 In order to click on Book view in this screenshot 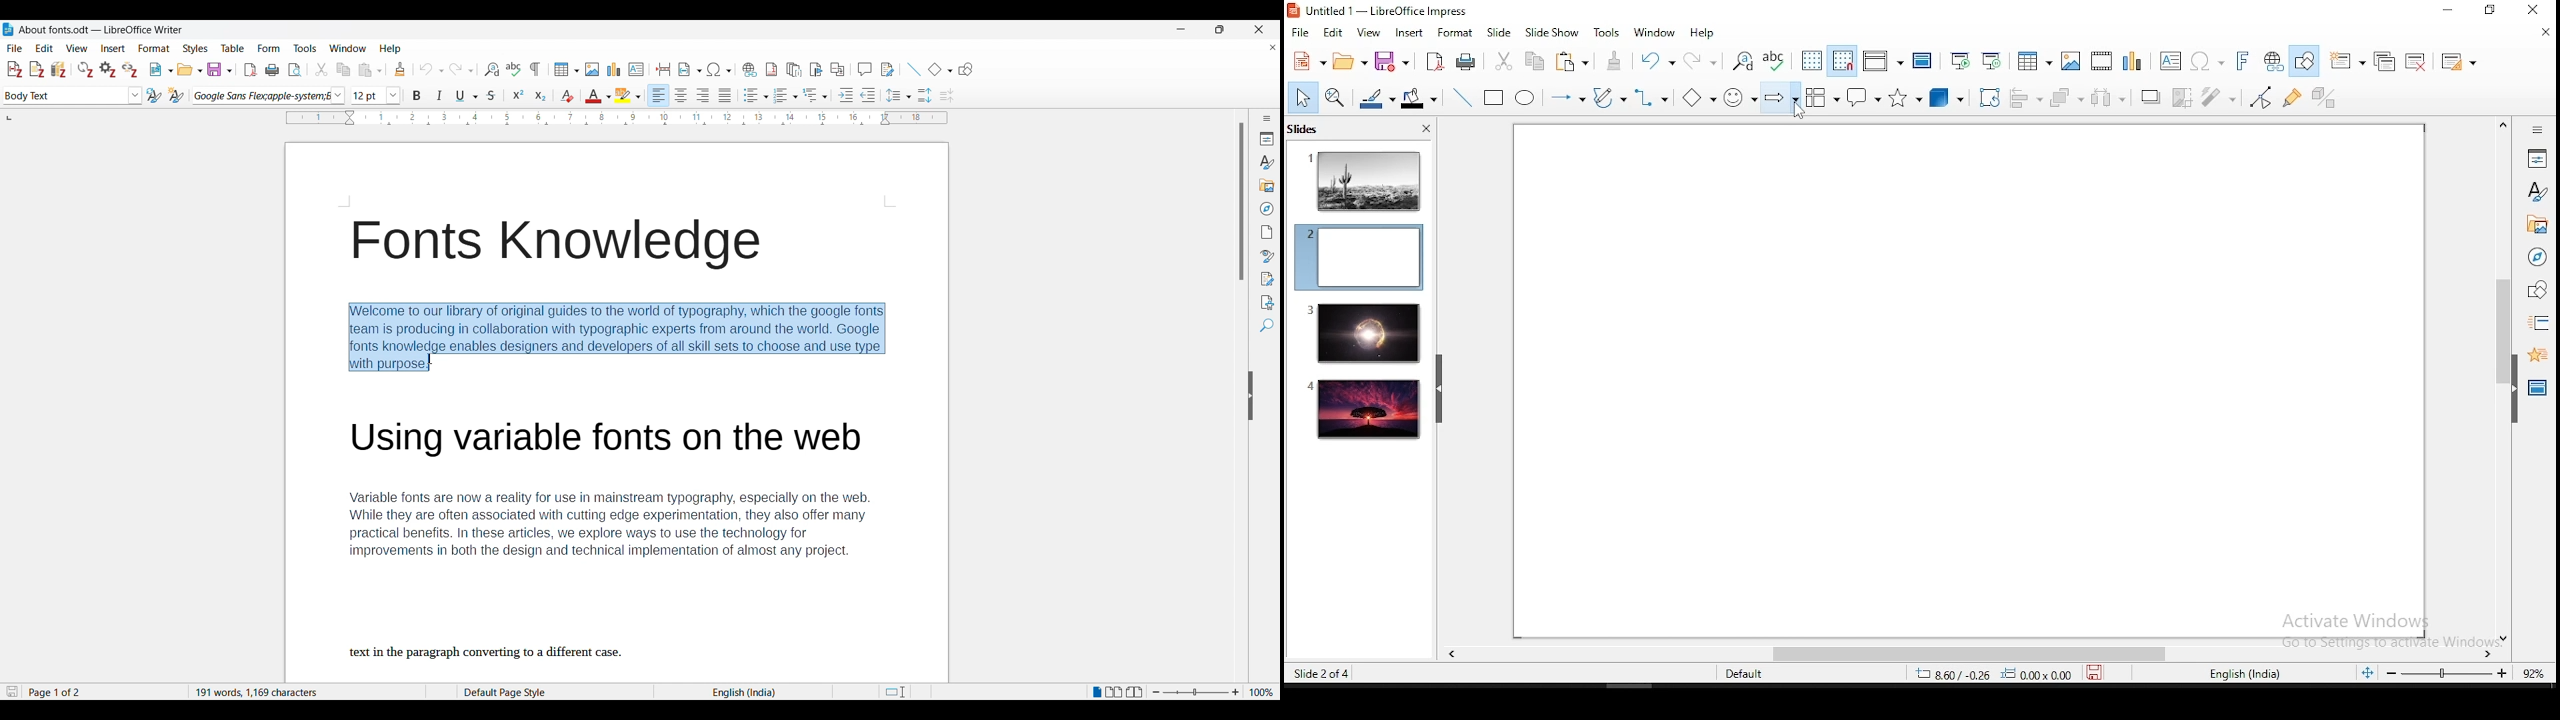, I will do `click(1135, 692)`.